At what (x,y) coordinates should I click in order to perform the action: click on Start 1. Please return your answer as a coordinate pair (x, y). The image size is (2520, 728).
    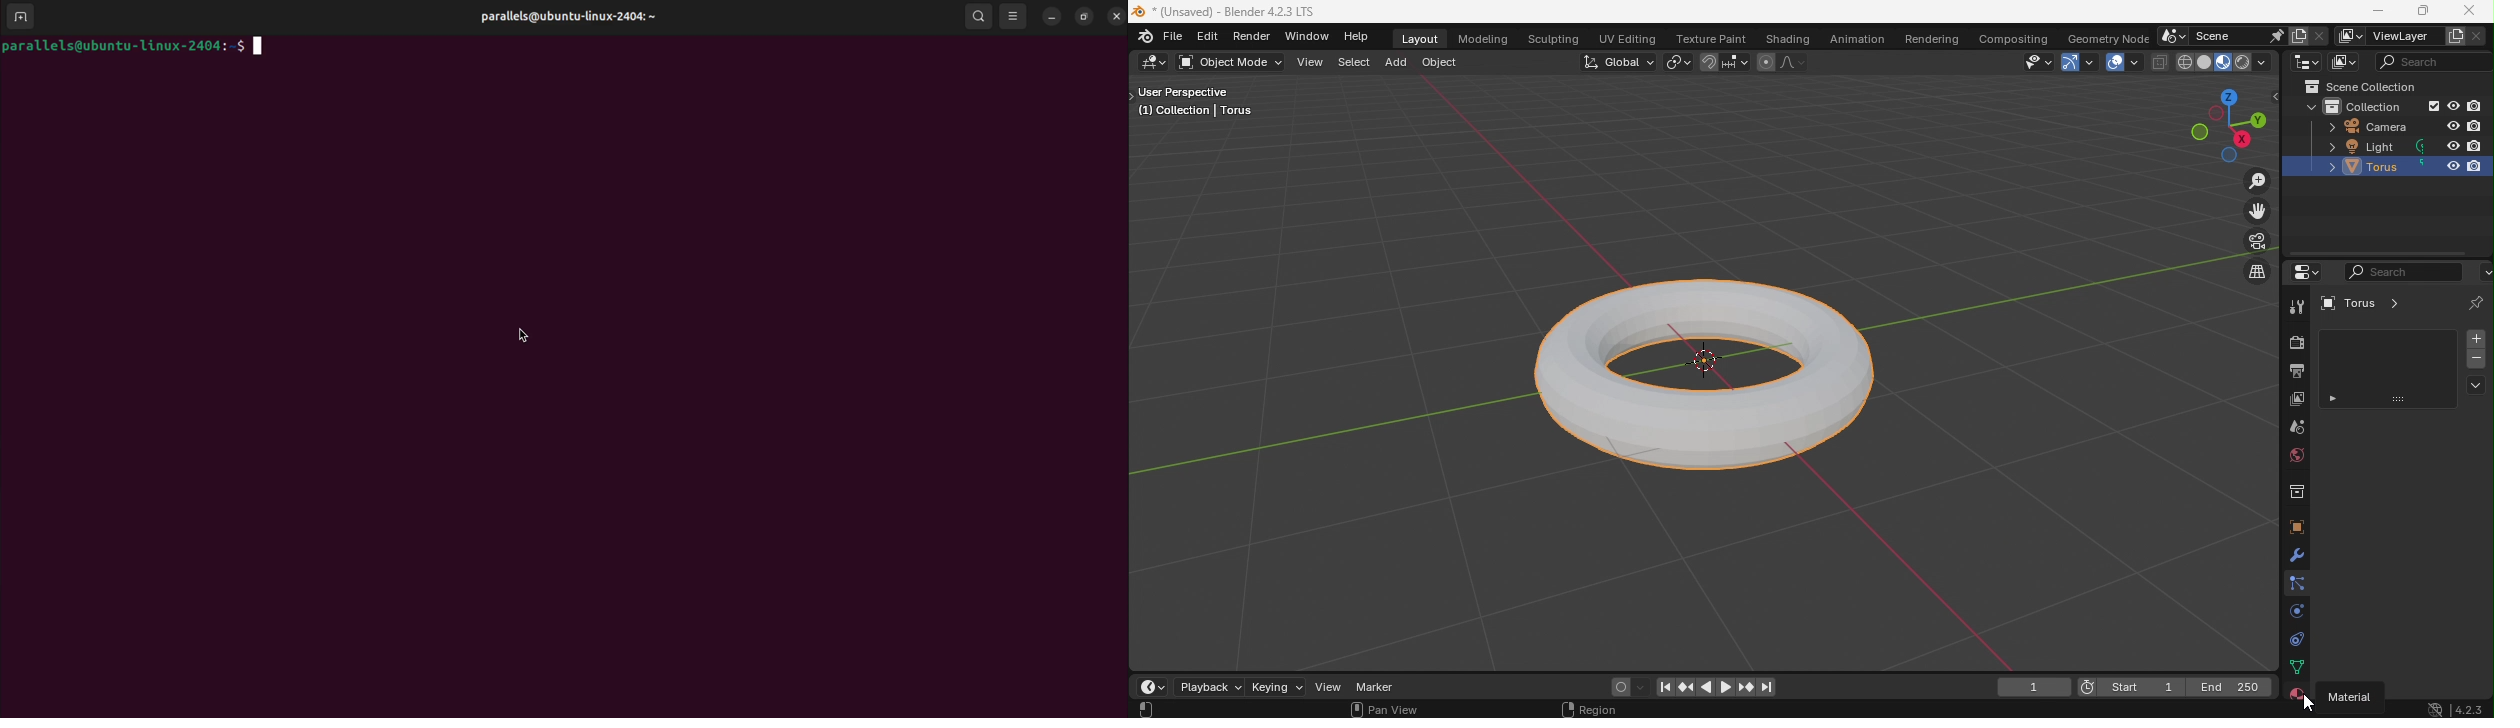
    Looking at the image, I should click on (2144, 687).